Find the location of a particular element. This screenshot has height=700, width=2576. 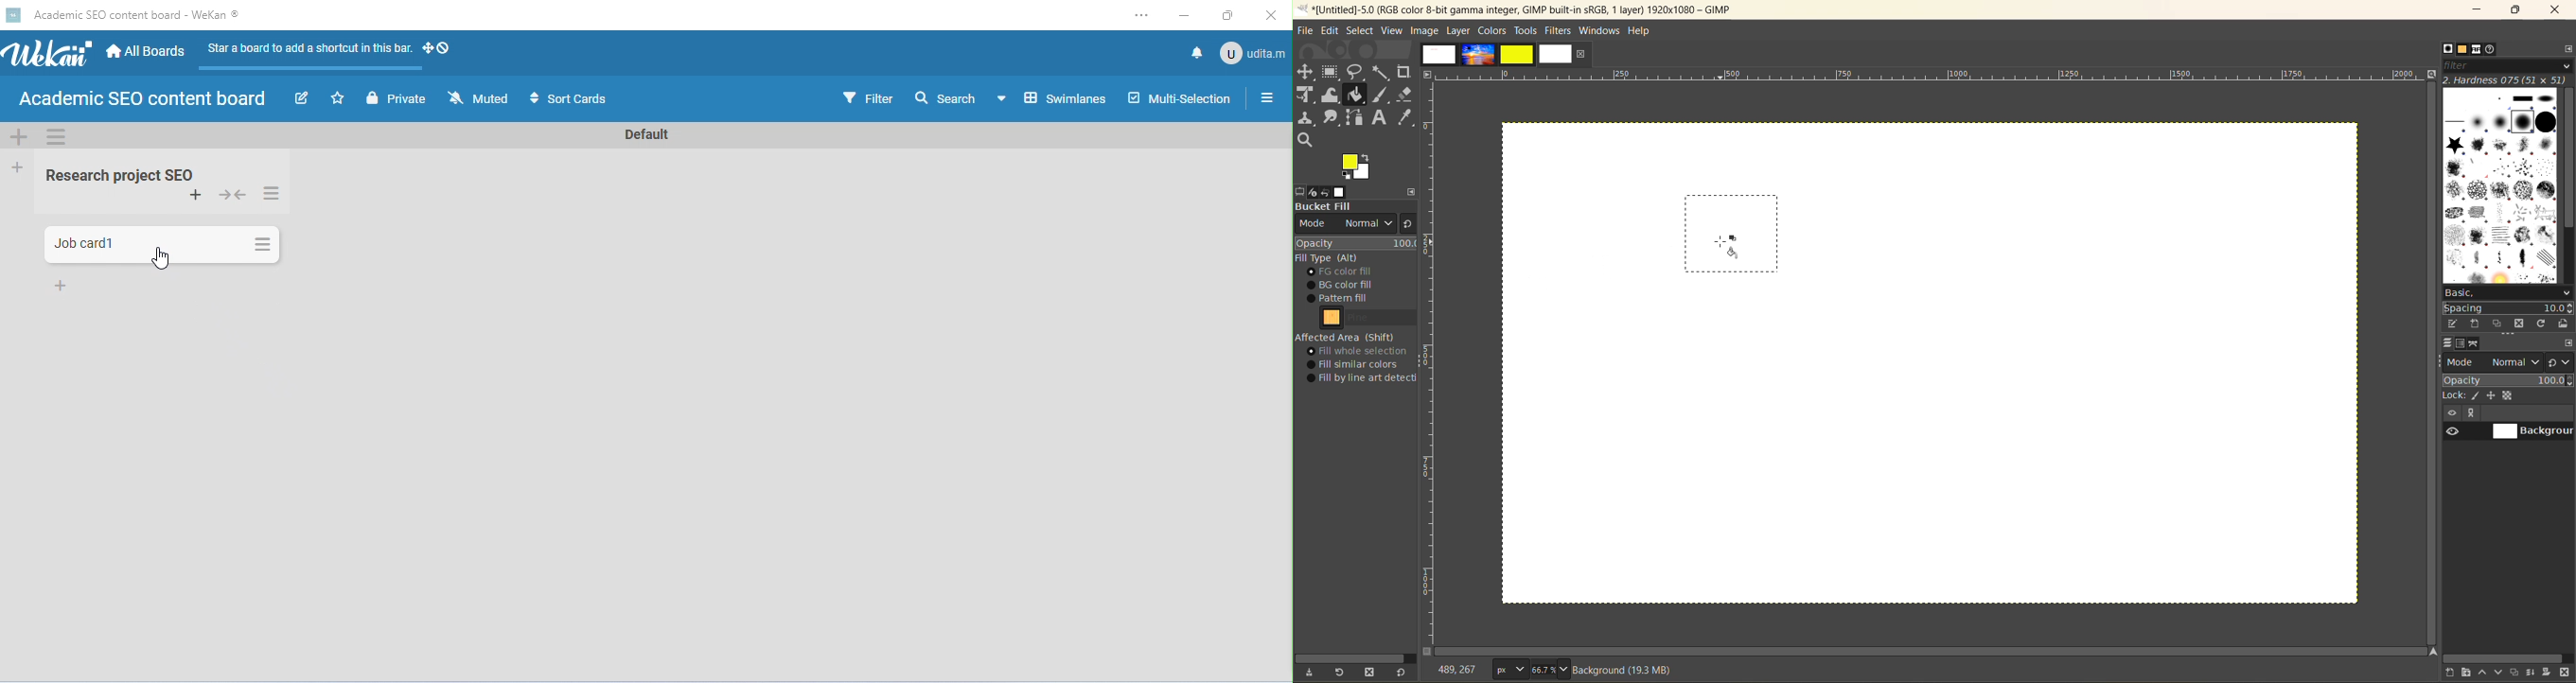

layers is located at coordinates (2450, 345).